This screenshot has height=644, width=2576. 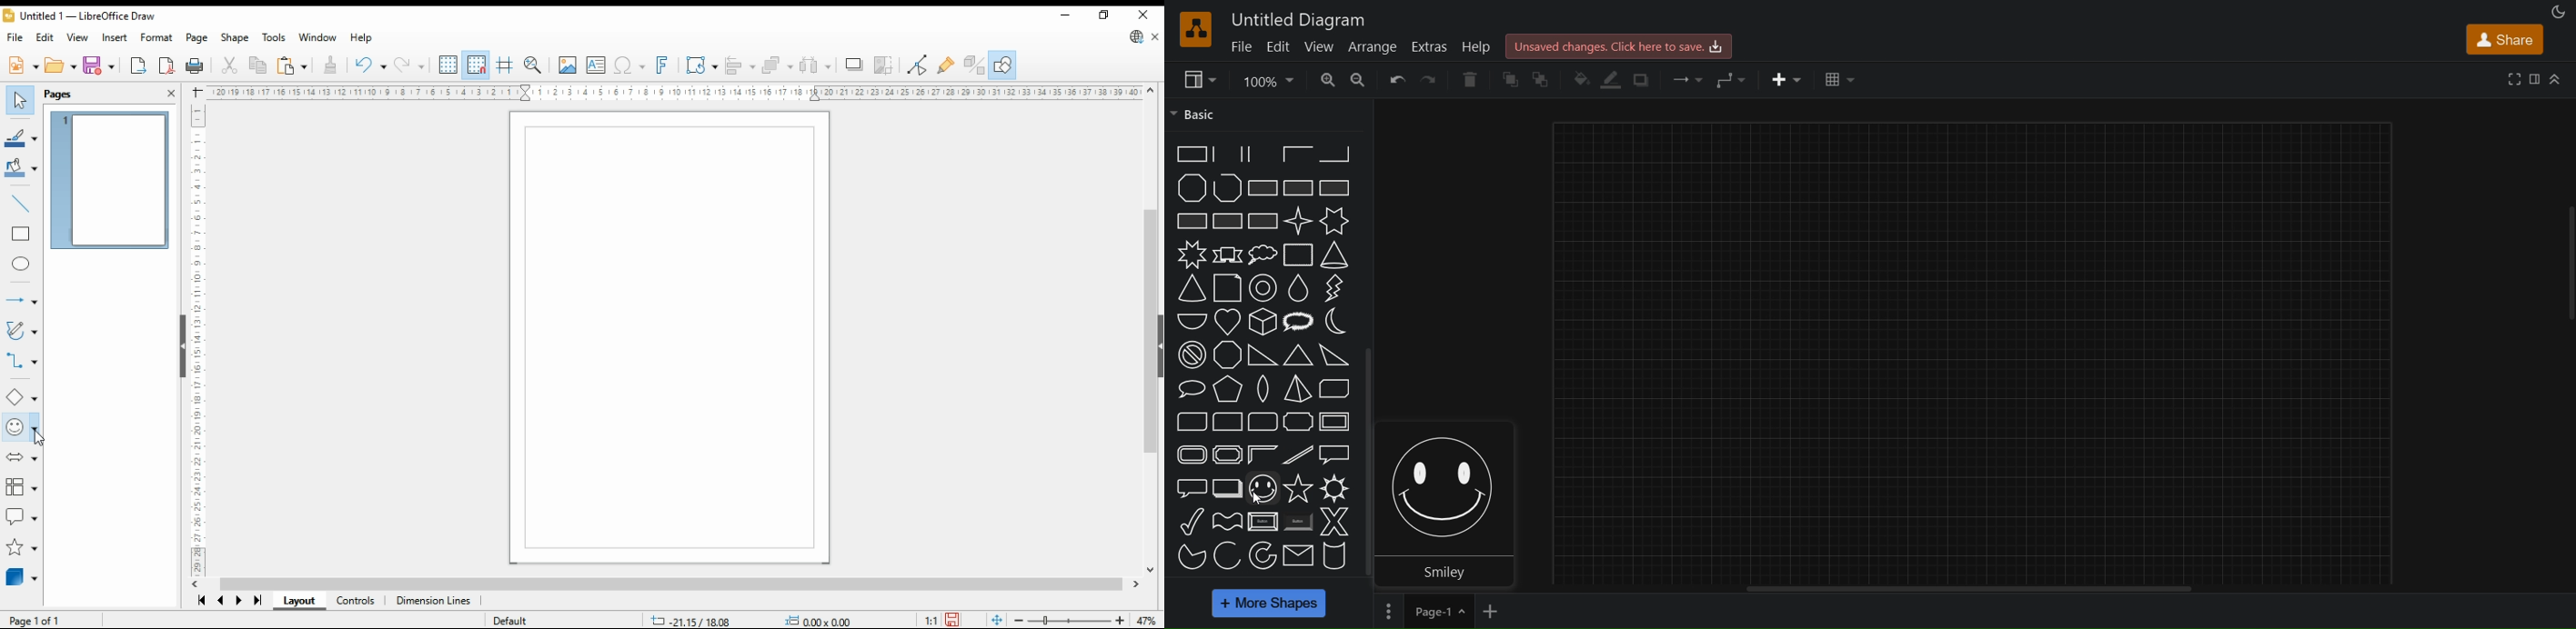 What do you see at coordinates (1228, 188) in the screenshot?
I see `polyline` at bounding box center [1228, 188].